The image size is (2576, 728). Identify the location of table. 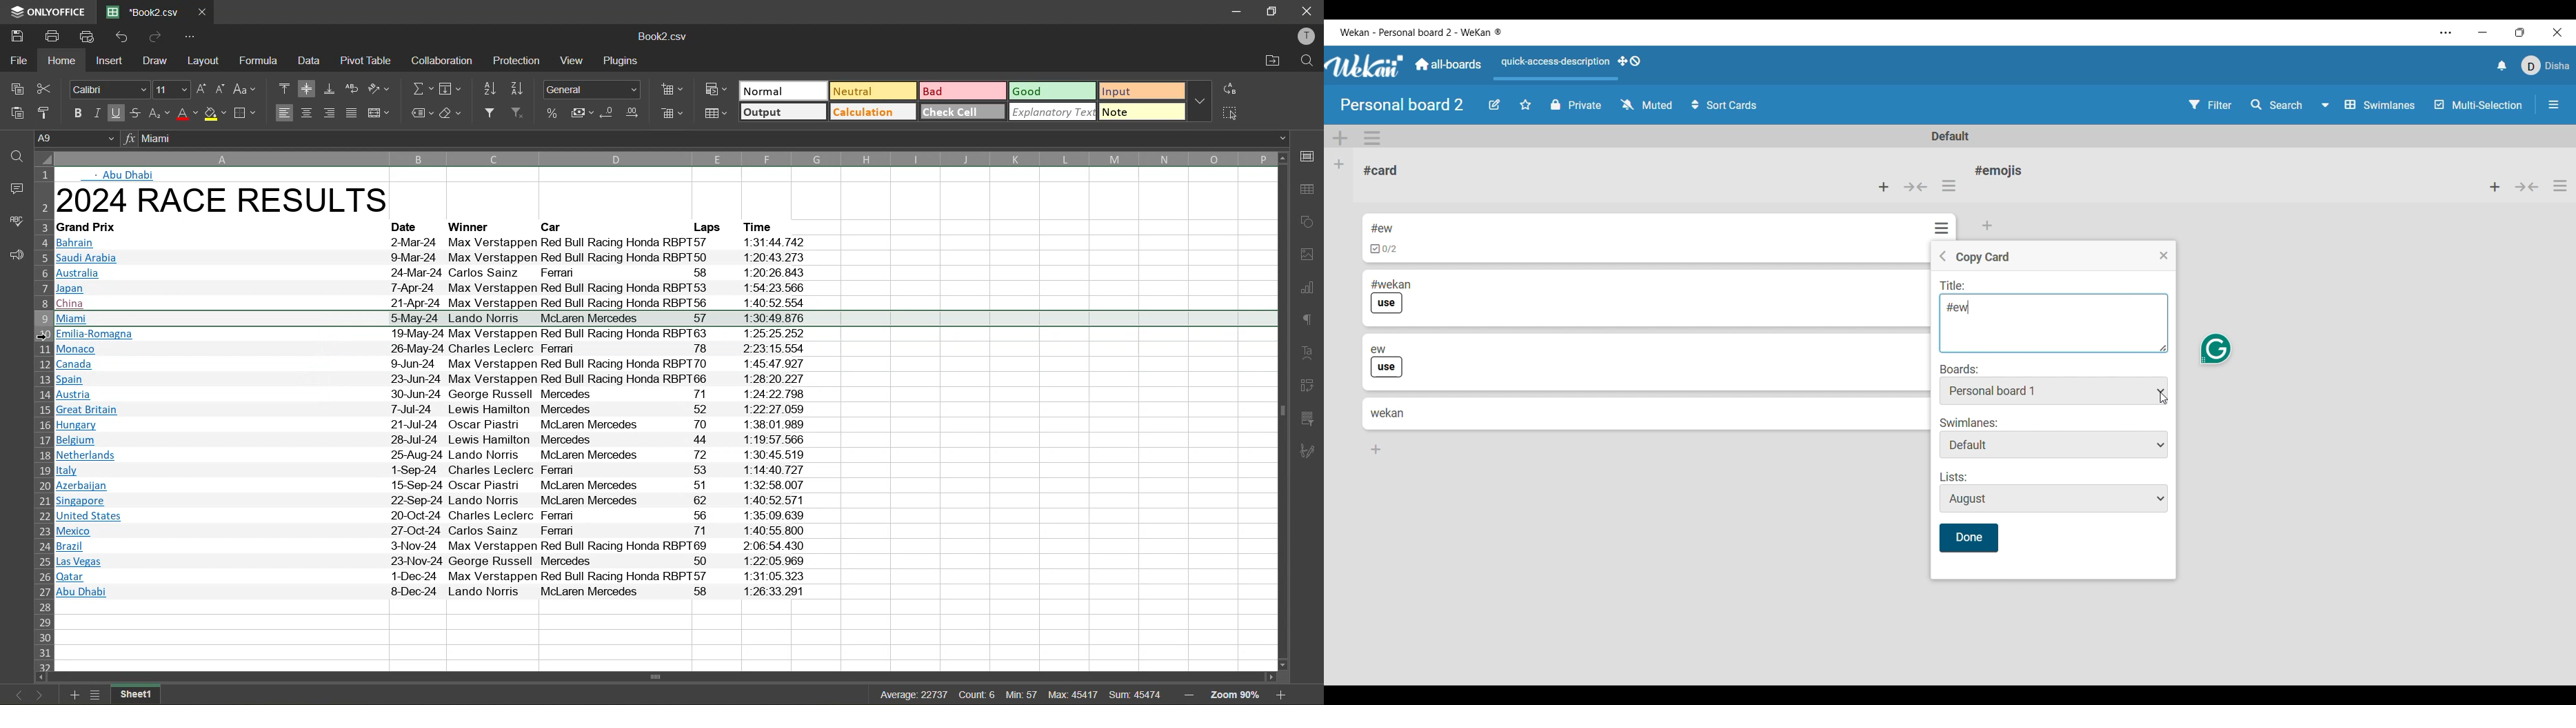
(1311, 191).